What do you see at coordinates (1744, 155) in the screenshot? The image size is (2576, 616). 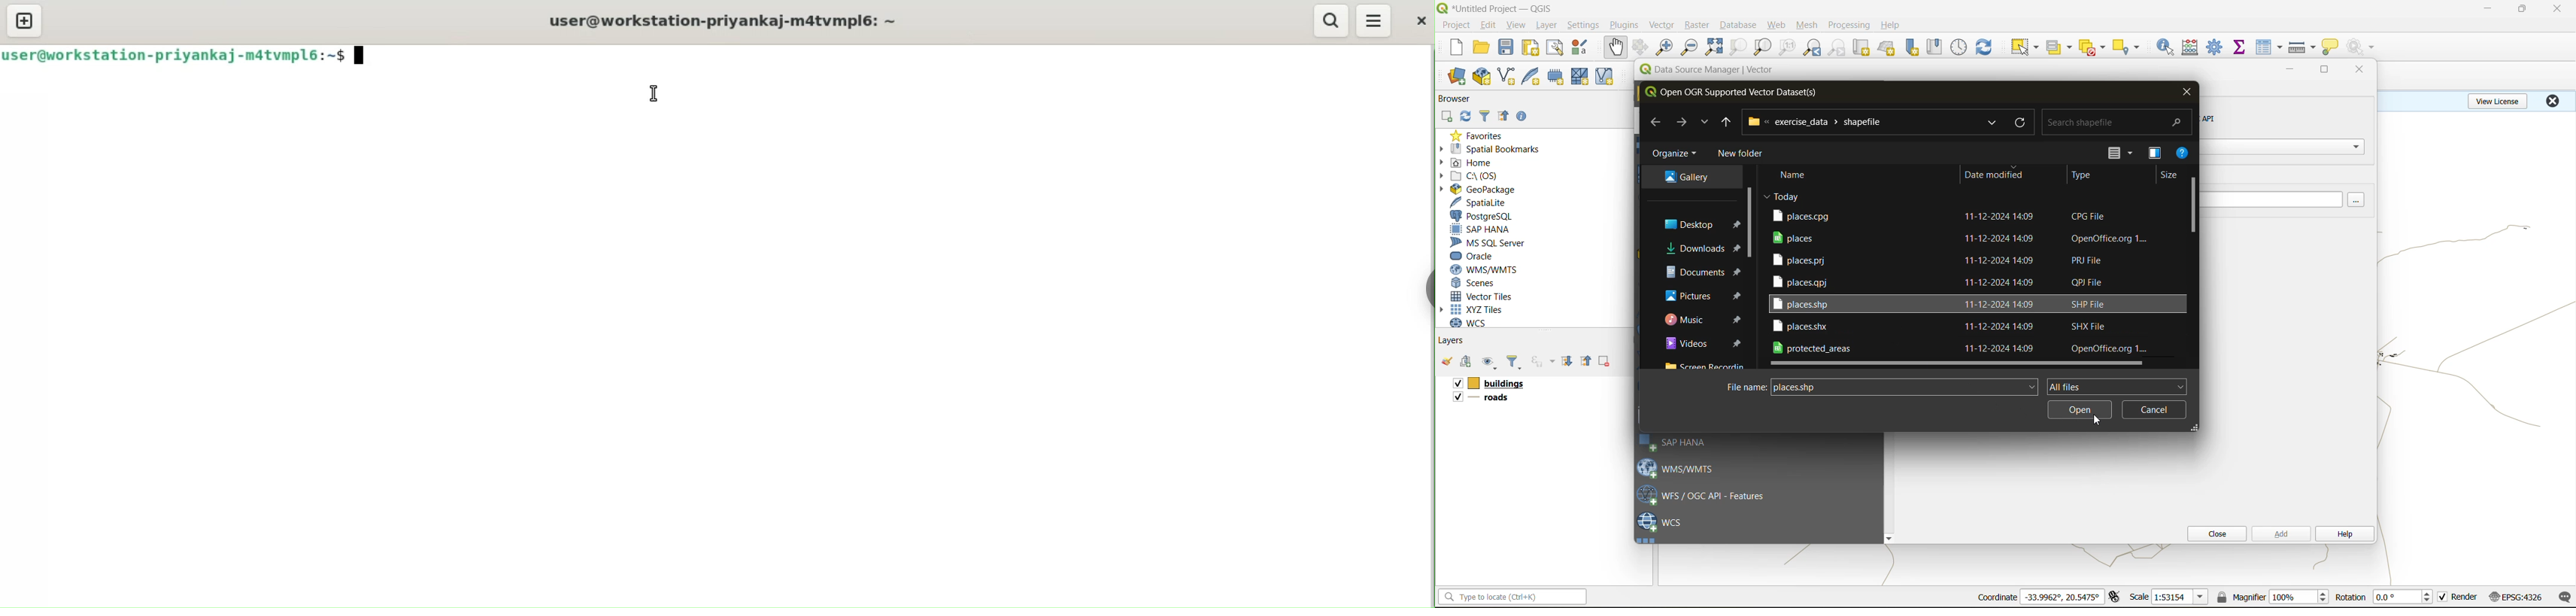 I see `new folder` at bounding box center [1744, 155].